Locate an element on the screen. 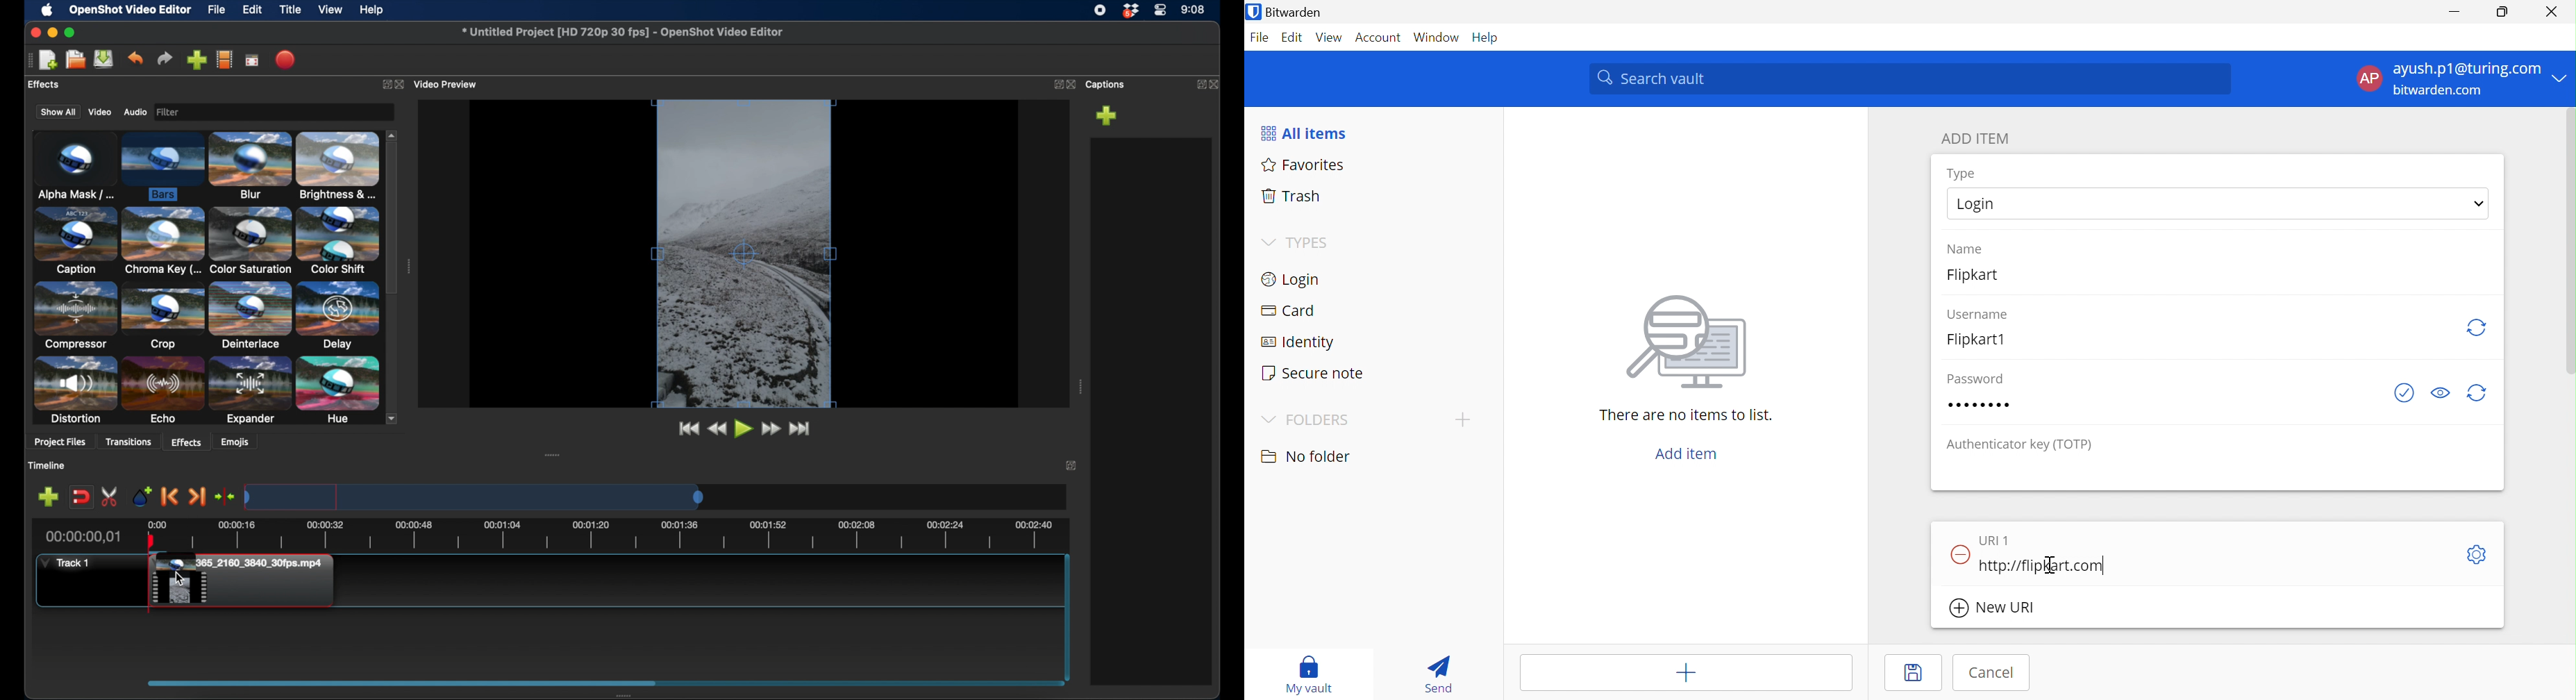 This screenshot has width=2576, height=700. Drop Down is located at coordinates (1269, 420).